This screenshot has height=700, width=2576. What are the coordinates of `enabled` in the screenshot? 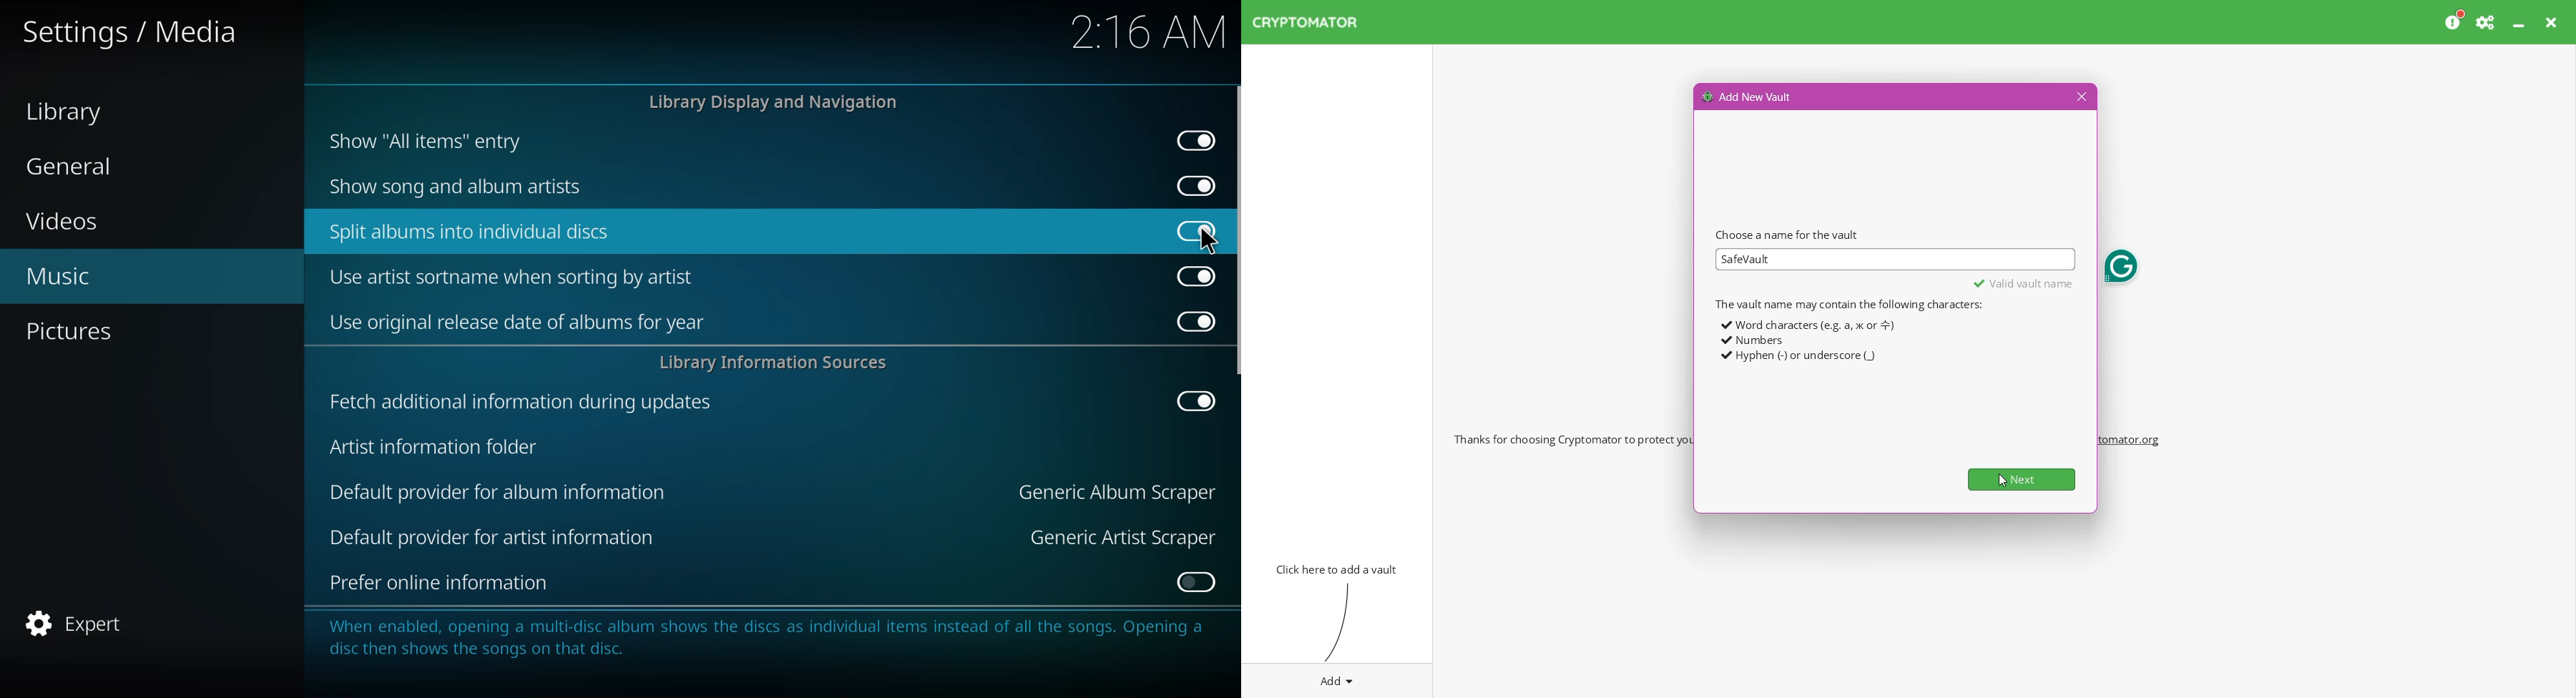 It's located at (1195, 401).